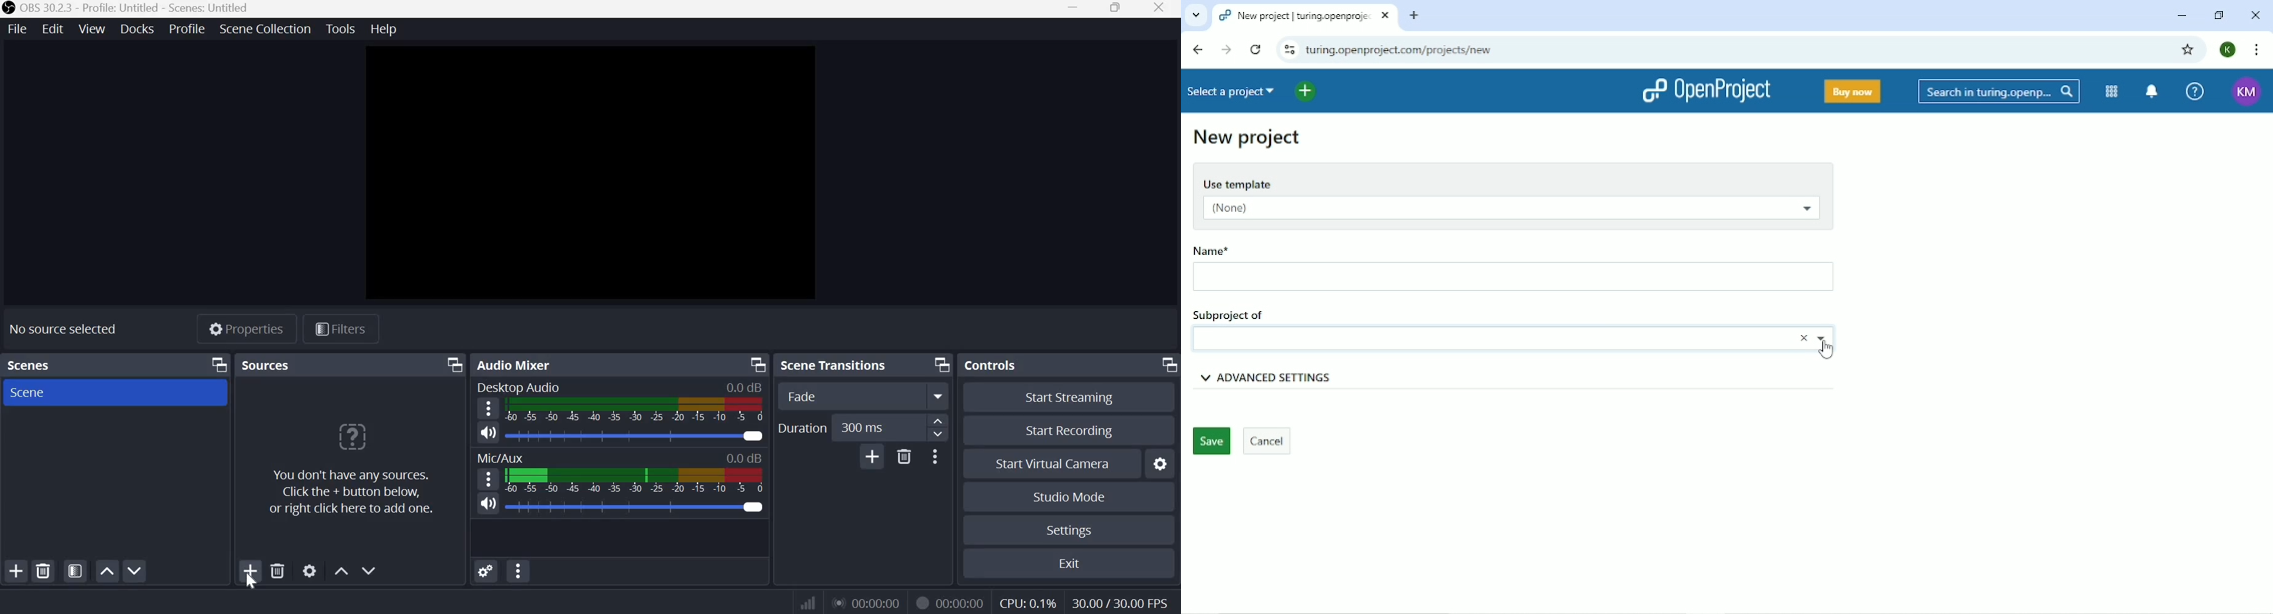 The image size is (2296, 616). I want to click on Connection Status Indicator, so click(809, 601).